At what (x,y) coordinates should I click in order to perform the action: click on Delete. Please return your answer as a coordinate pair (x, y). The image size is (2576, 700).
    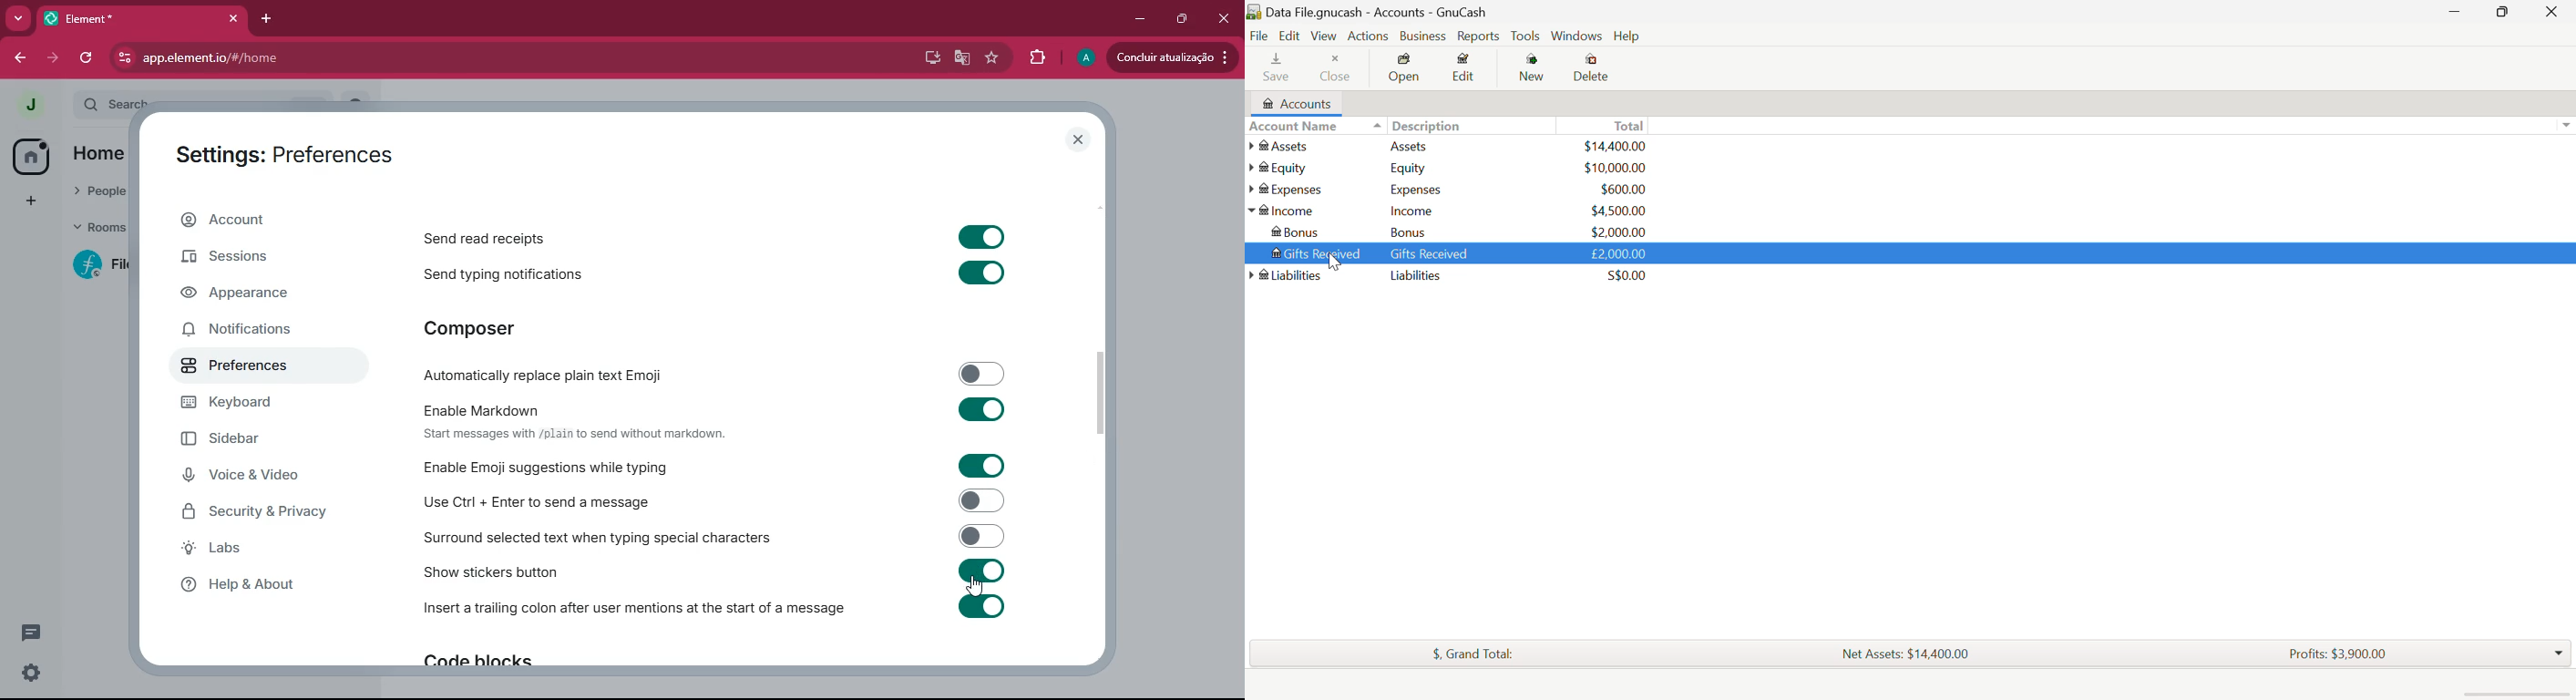
    Looking at the image, I should click on (1594, 69).